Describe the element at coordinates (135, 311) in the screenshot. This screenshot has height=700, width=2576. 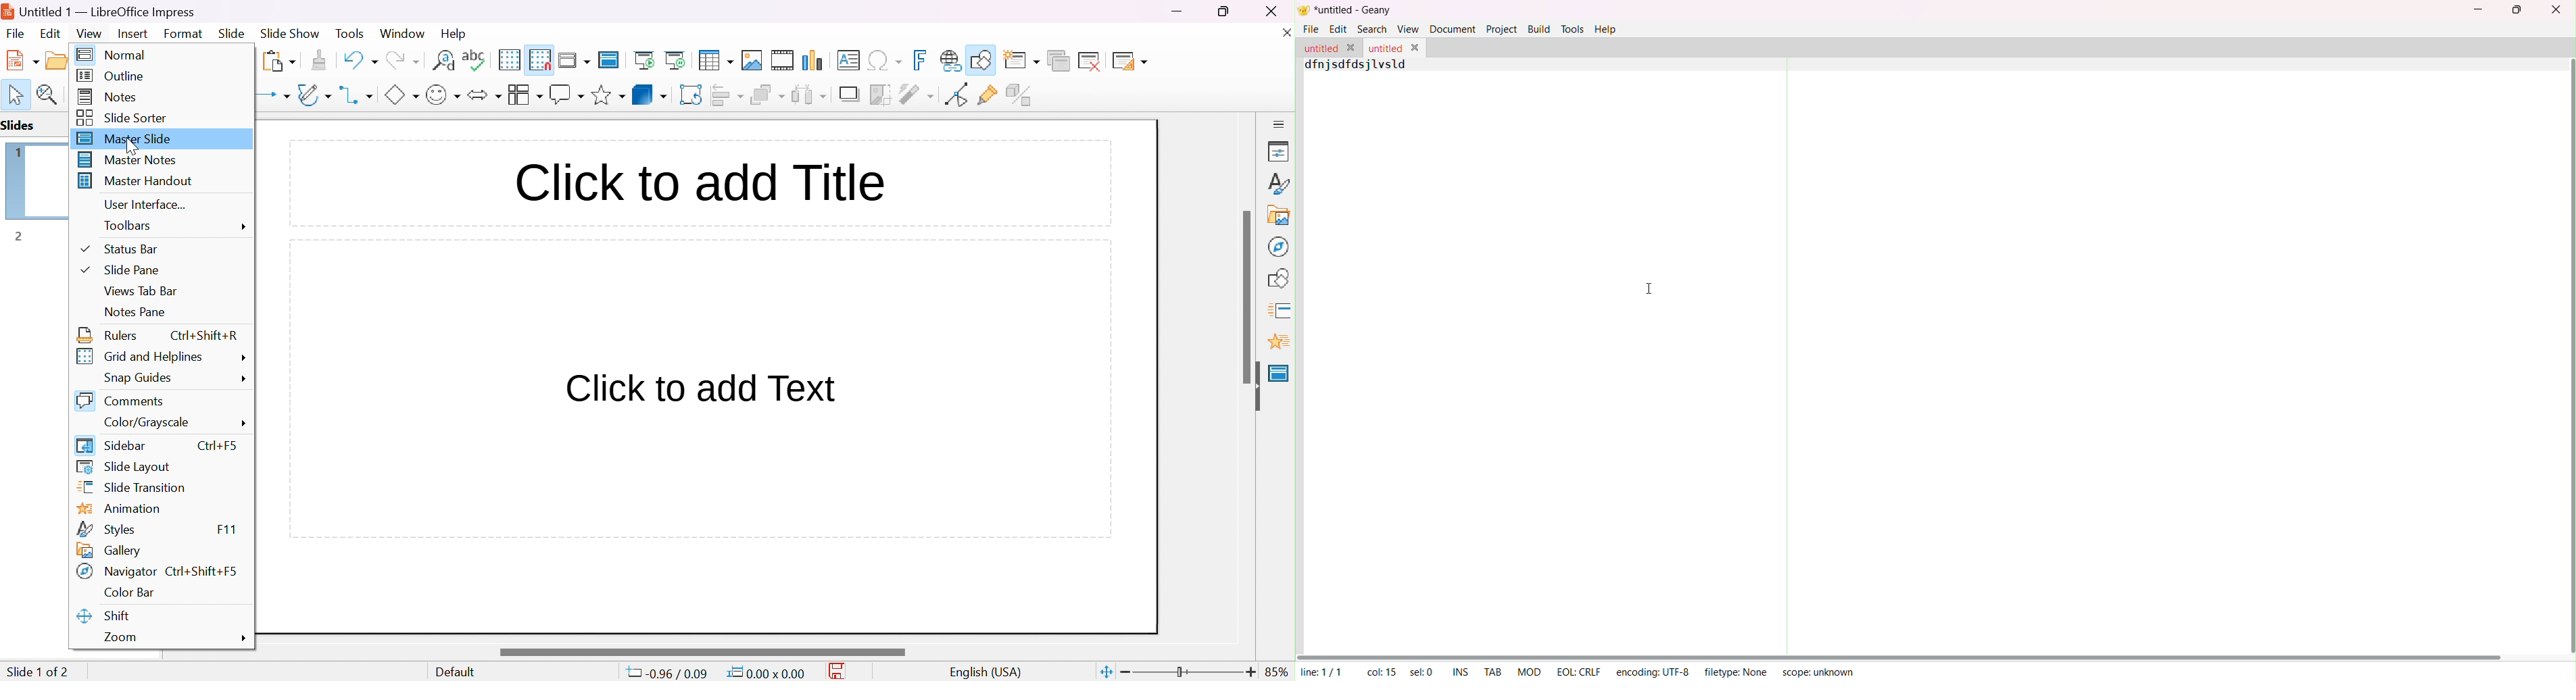
I see `notes pane` at that location.